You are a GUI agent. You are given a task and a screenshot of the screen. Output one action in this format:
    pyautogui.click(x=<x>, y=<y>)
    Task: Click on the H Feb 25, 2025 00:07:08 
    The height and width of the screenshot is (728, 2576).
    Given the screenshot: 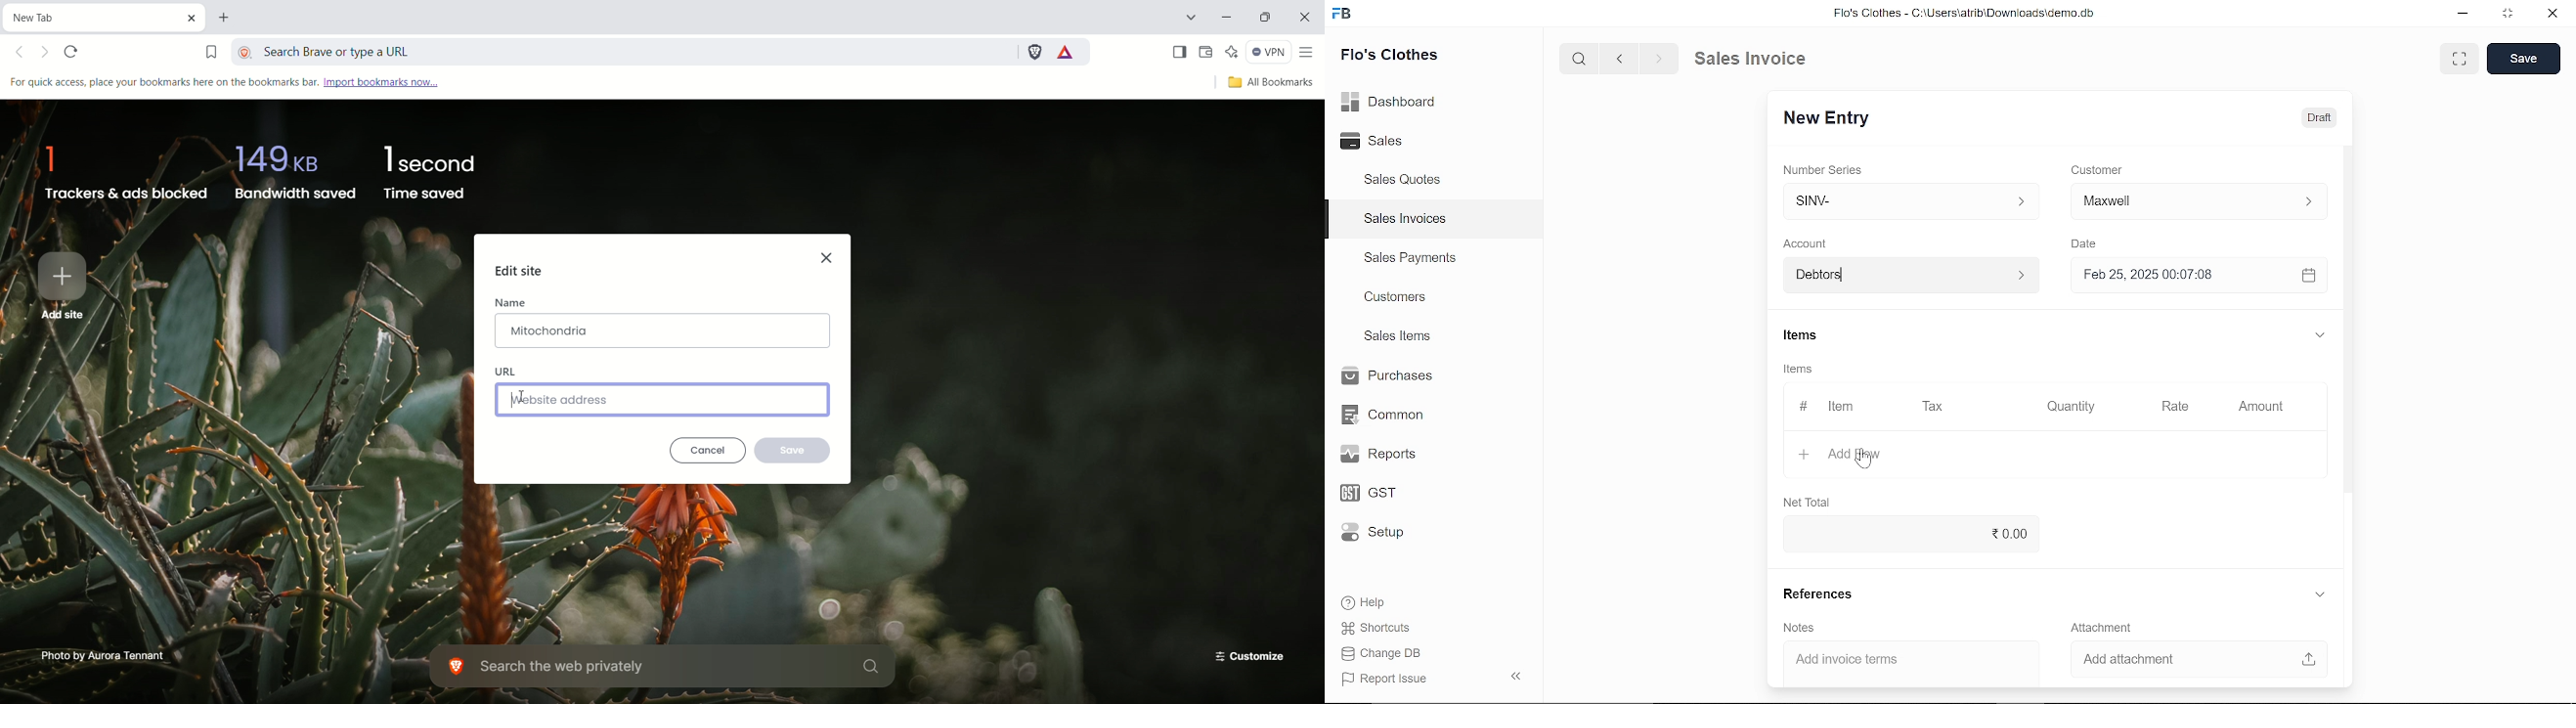 What is the action you would take?
    pyautogui.click(x=2181, y=276)
    